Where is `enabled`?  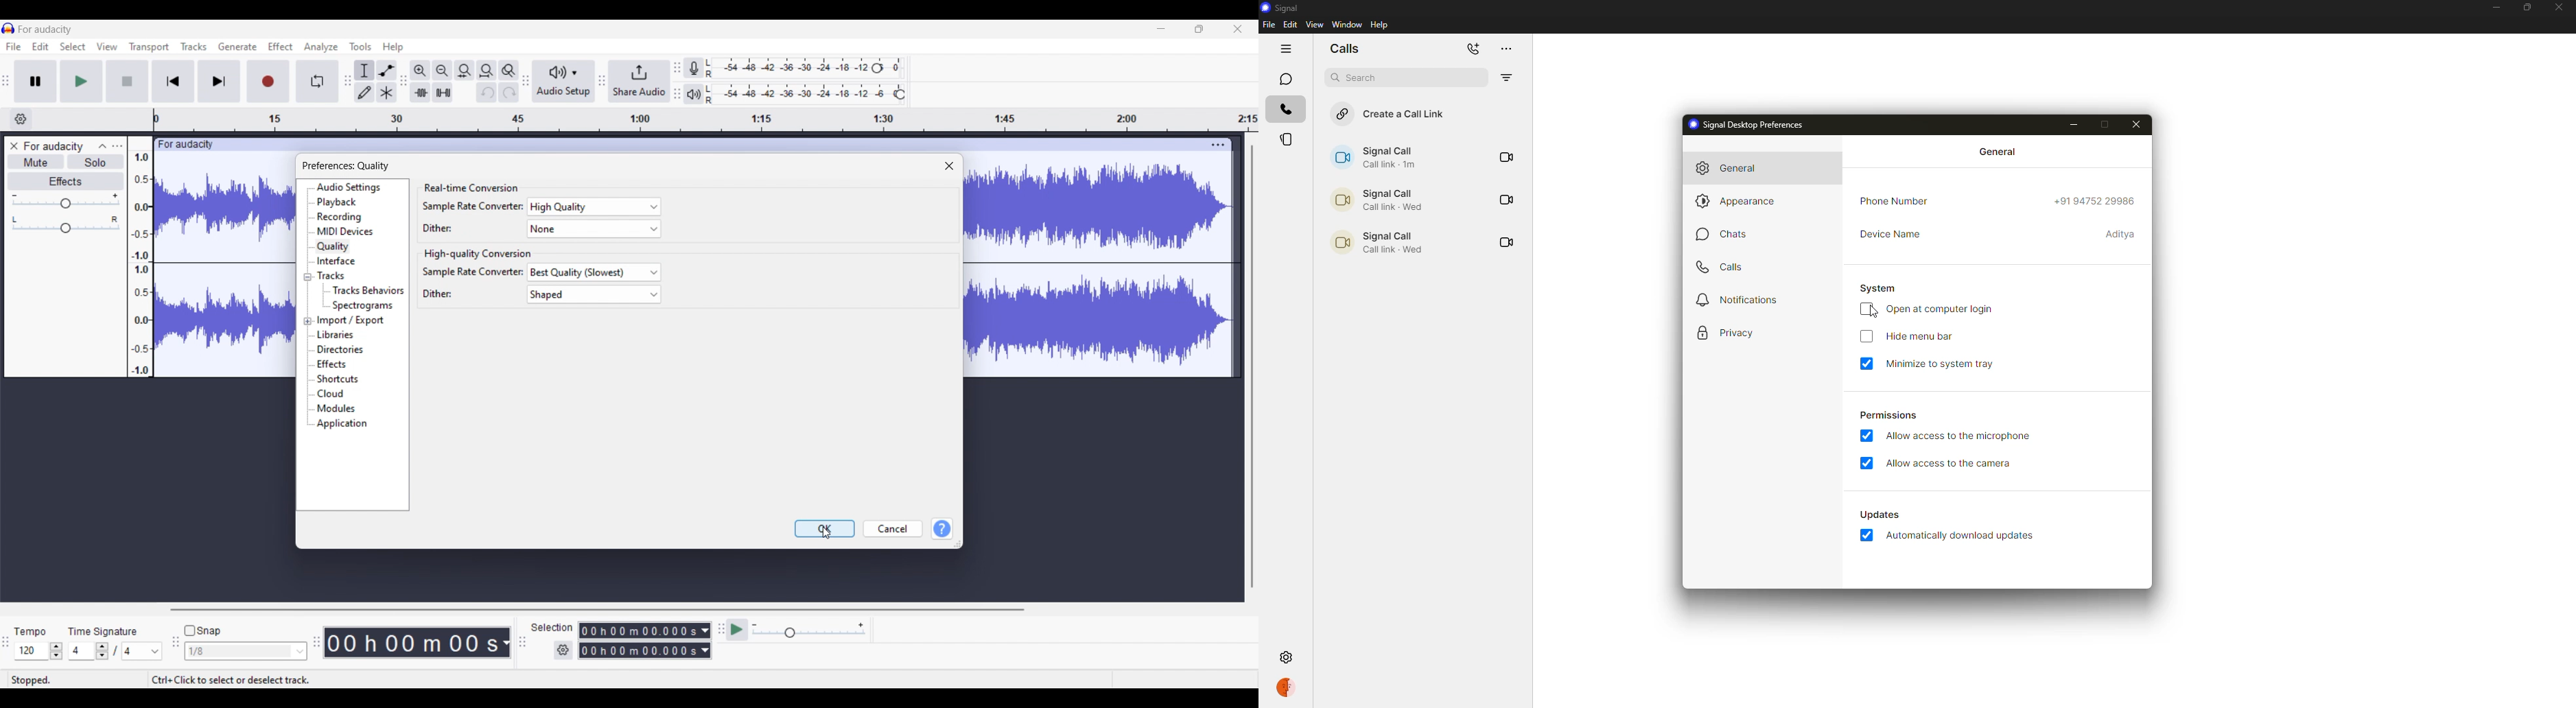 enabled is located at coordinates (1866, 462).